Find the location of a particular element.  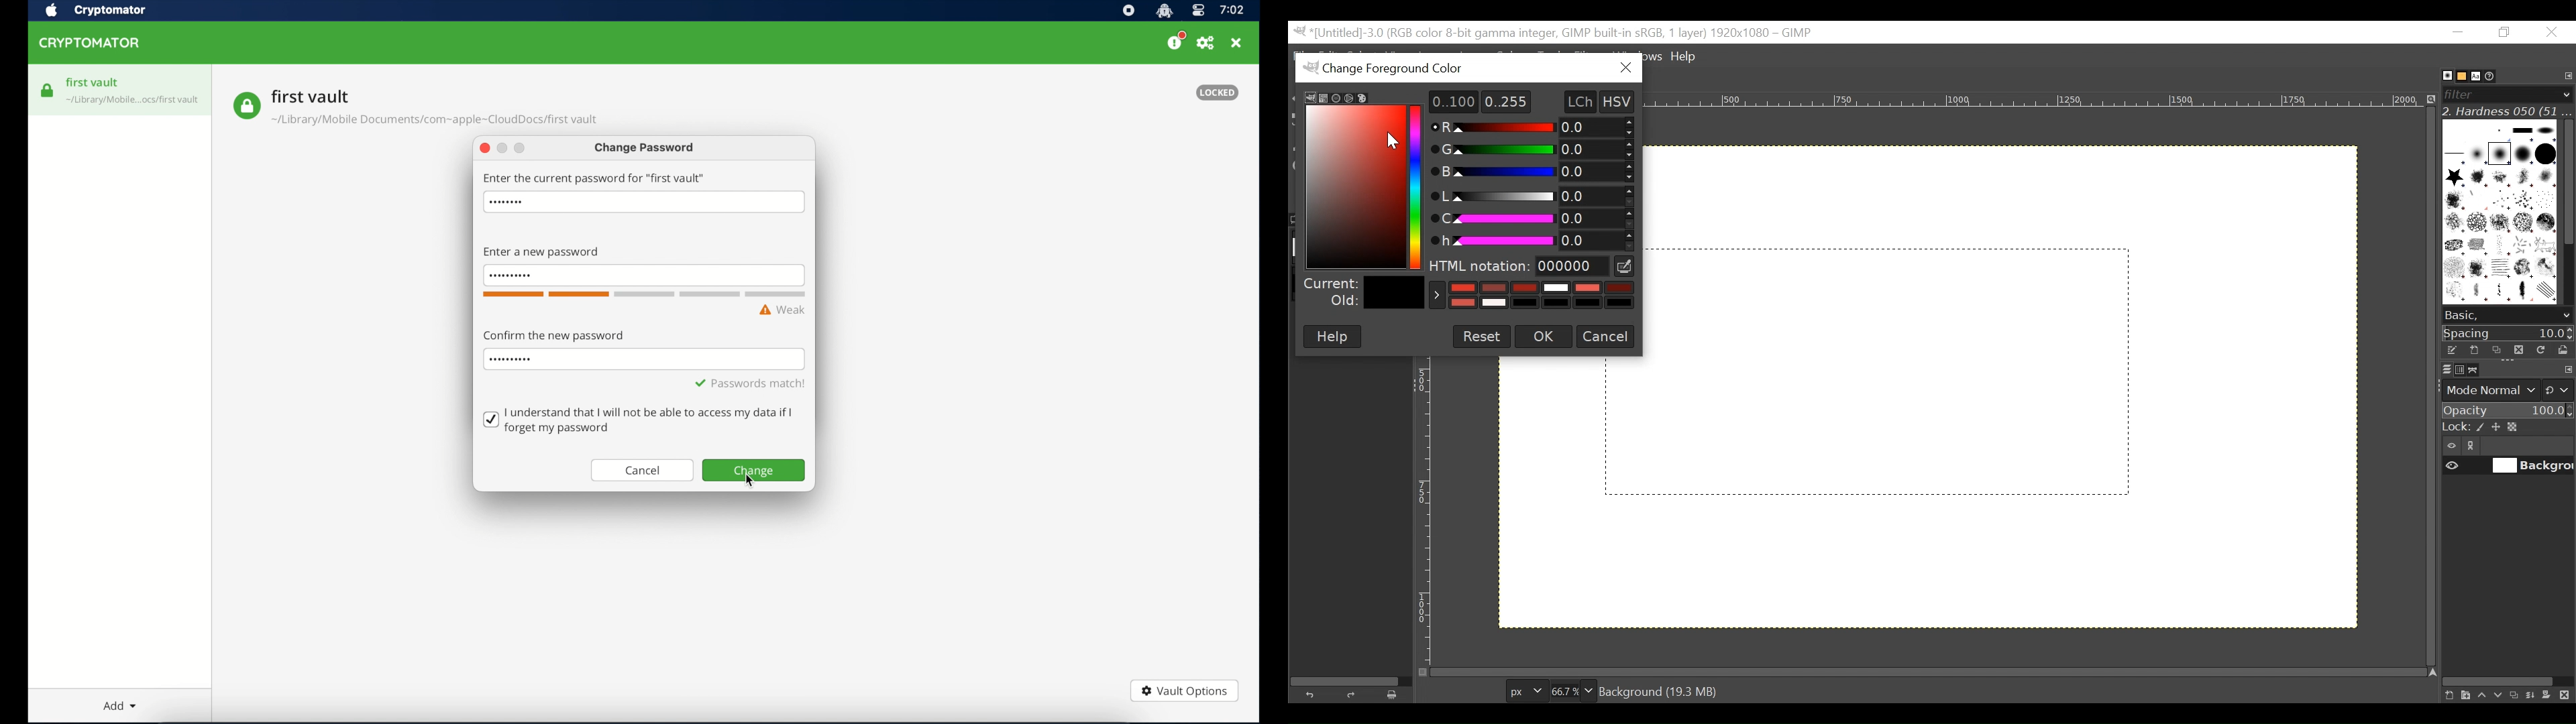

word count is located at coordinates (643, 295).